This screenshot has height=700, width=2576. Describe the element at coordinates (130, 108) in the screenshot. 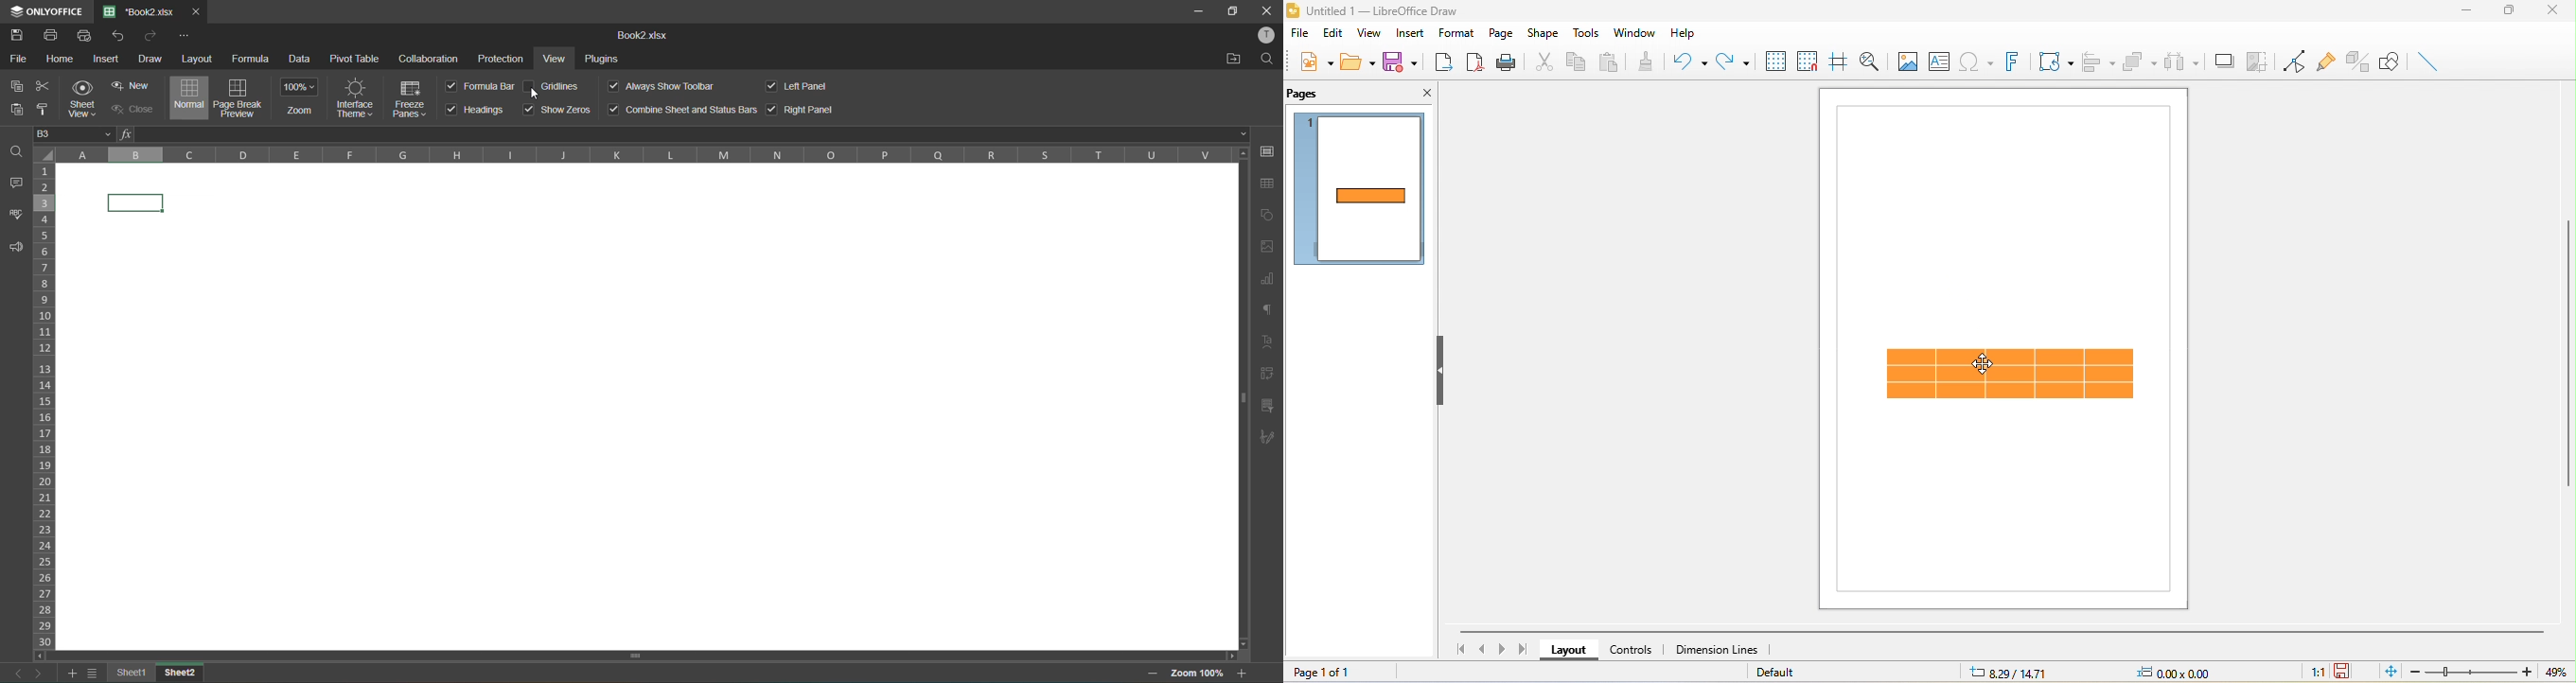

I see `close` at that location.